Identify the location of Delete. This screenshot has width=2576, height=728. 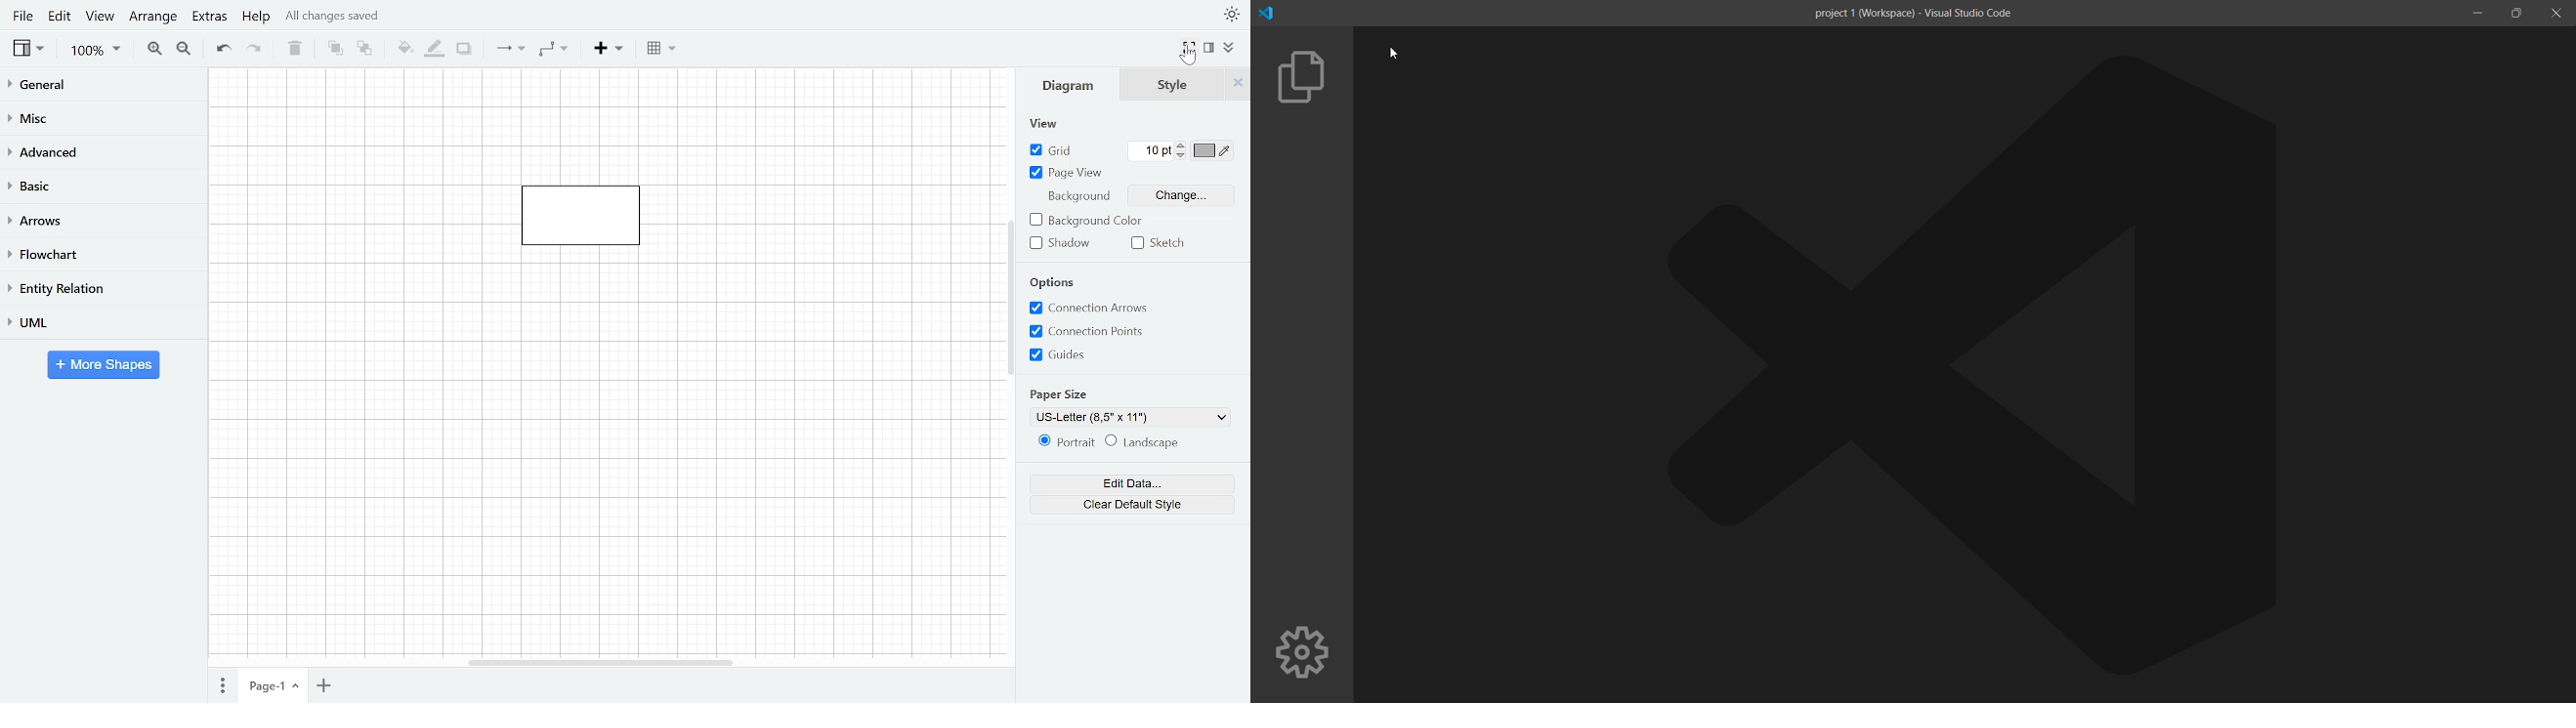
(294, 49).